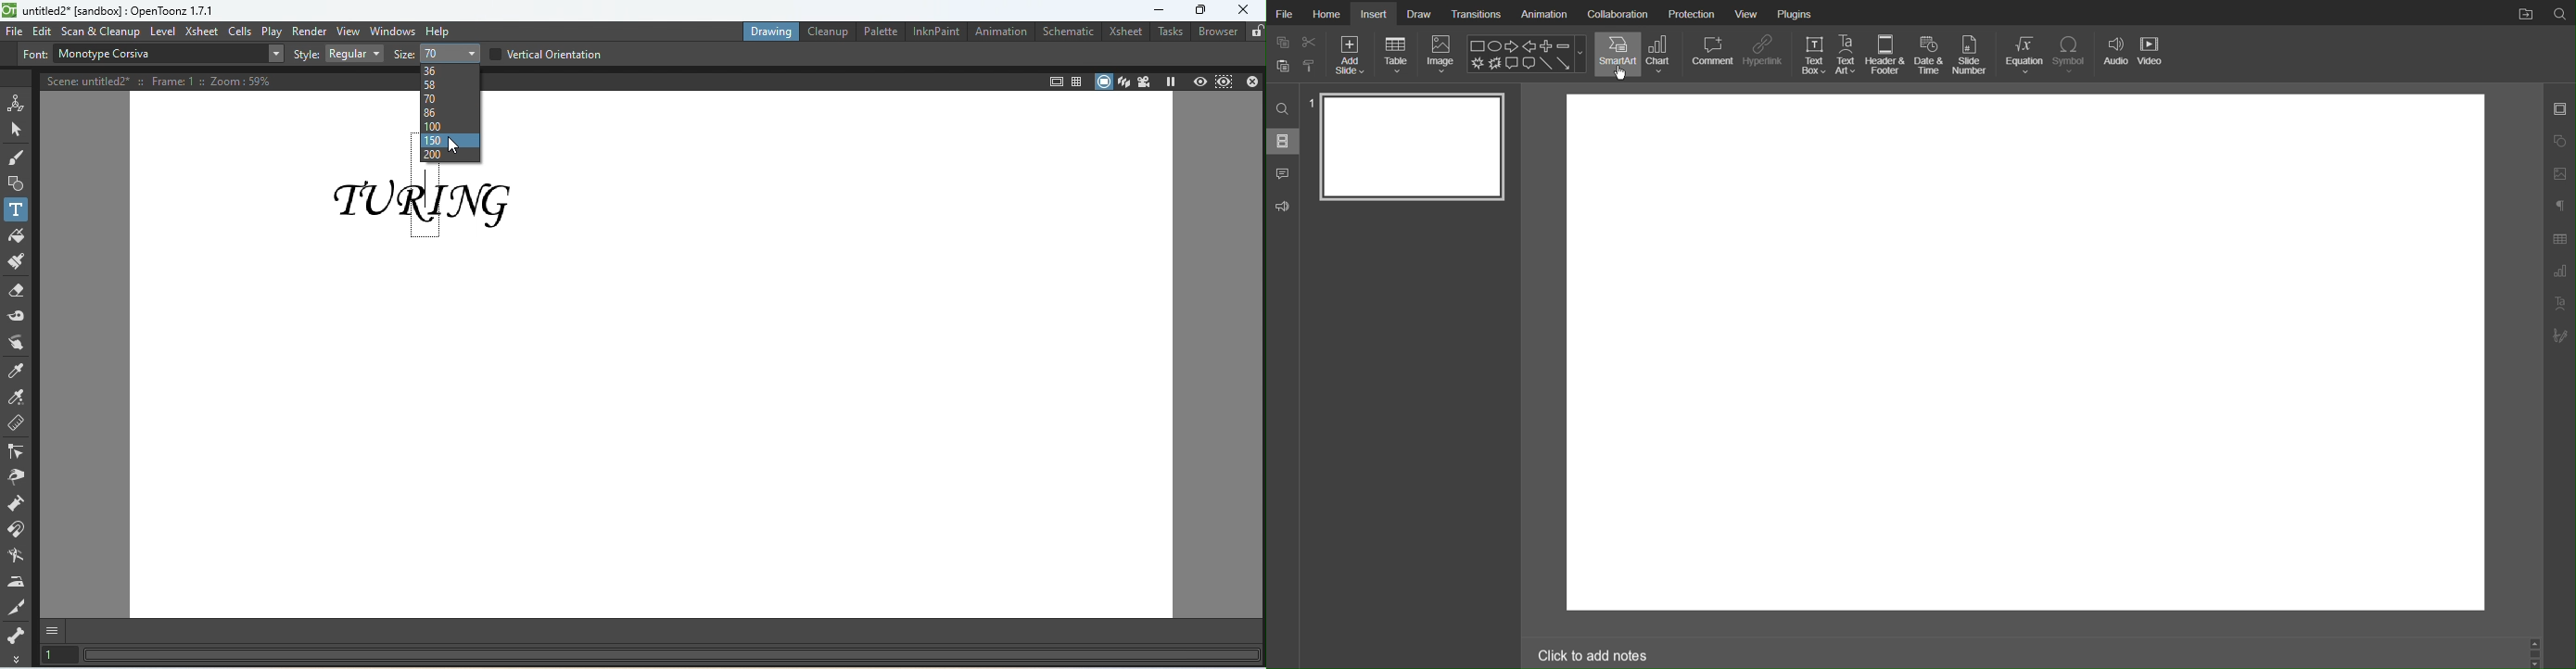 Image resolution: width=2576 pixels, height=672 pixels. I want to click on Image Settings, so click(2559, 175).